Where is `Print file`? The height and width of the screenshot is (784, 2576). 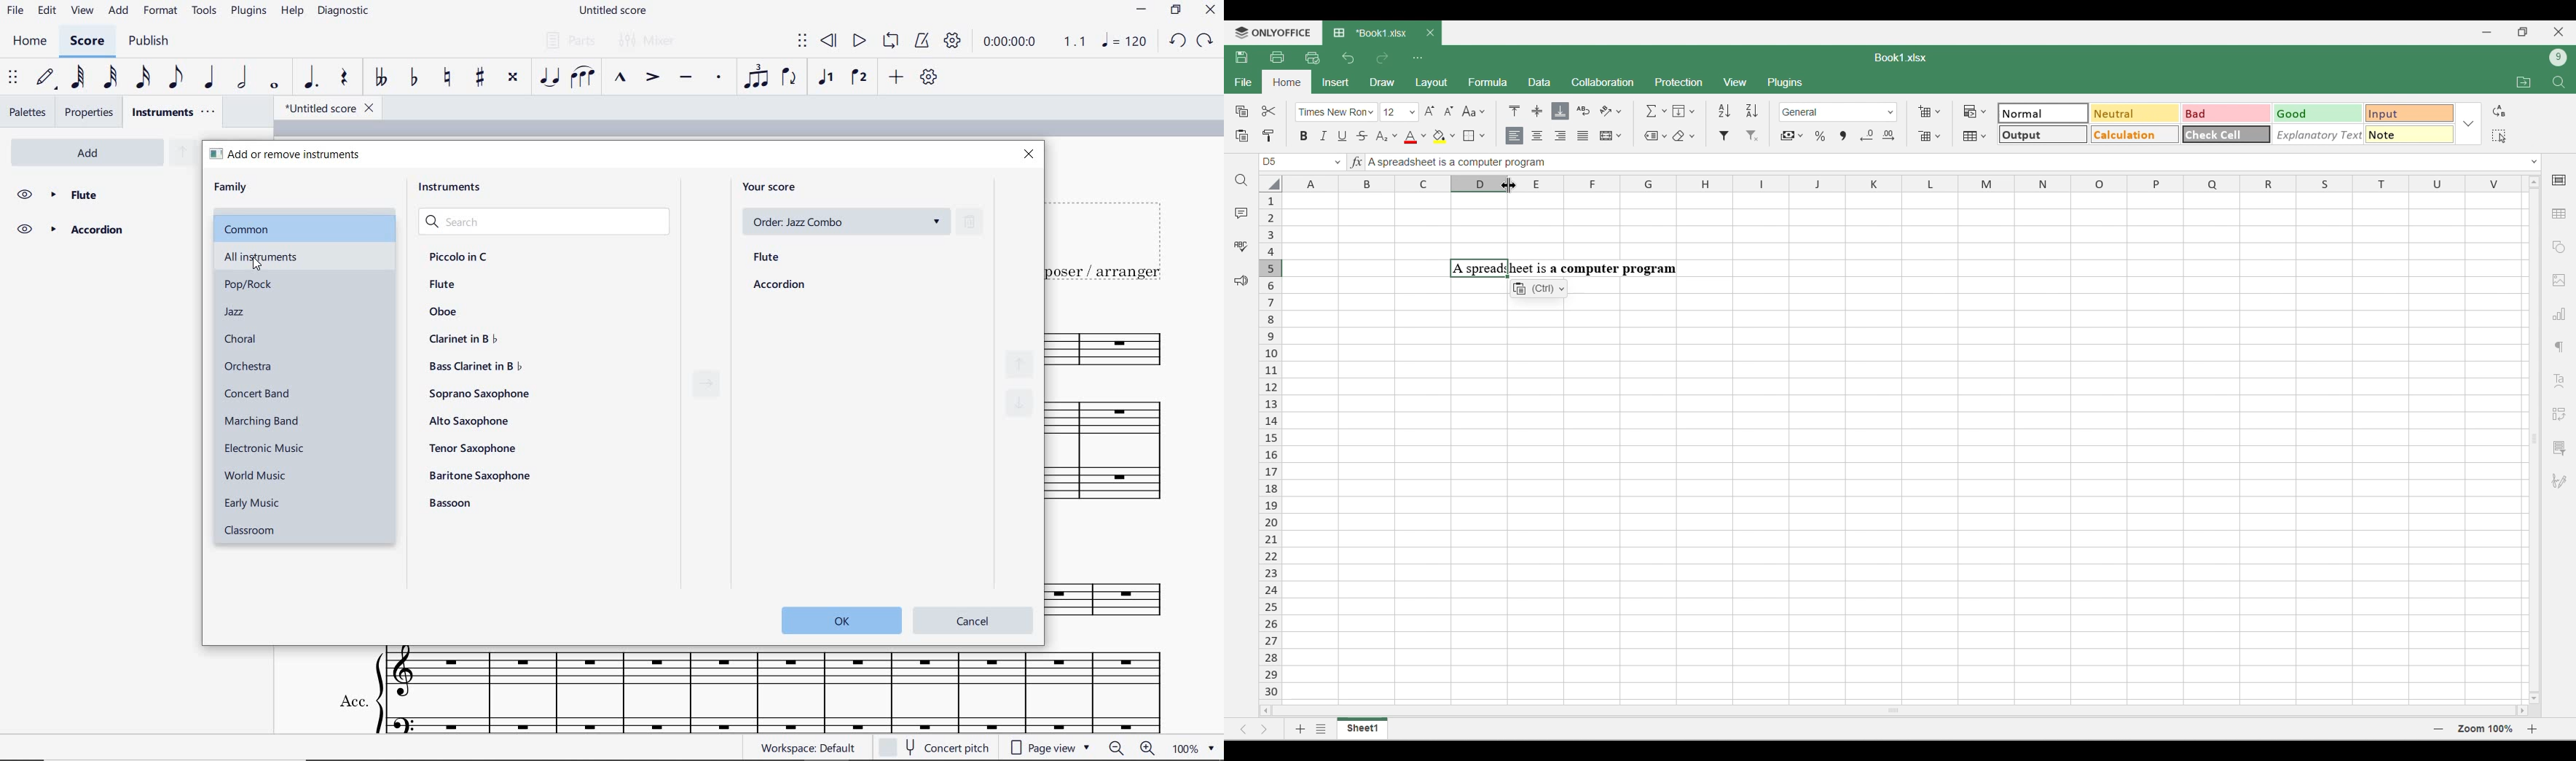
Print file is located at coordinates (1277, 56).